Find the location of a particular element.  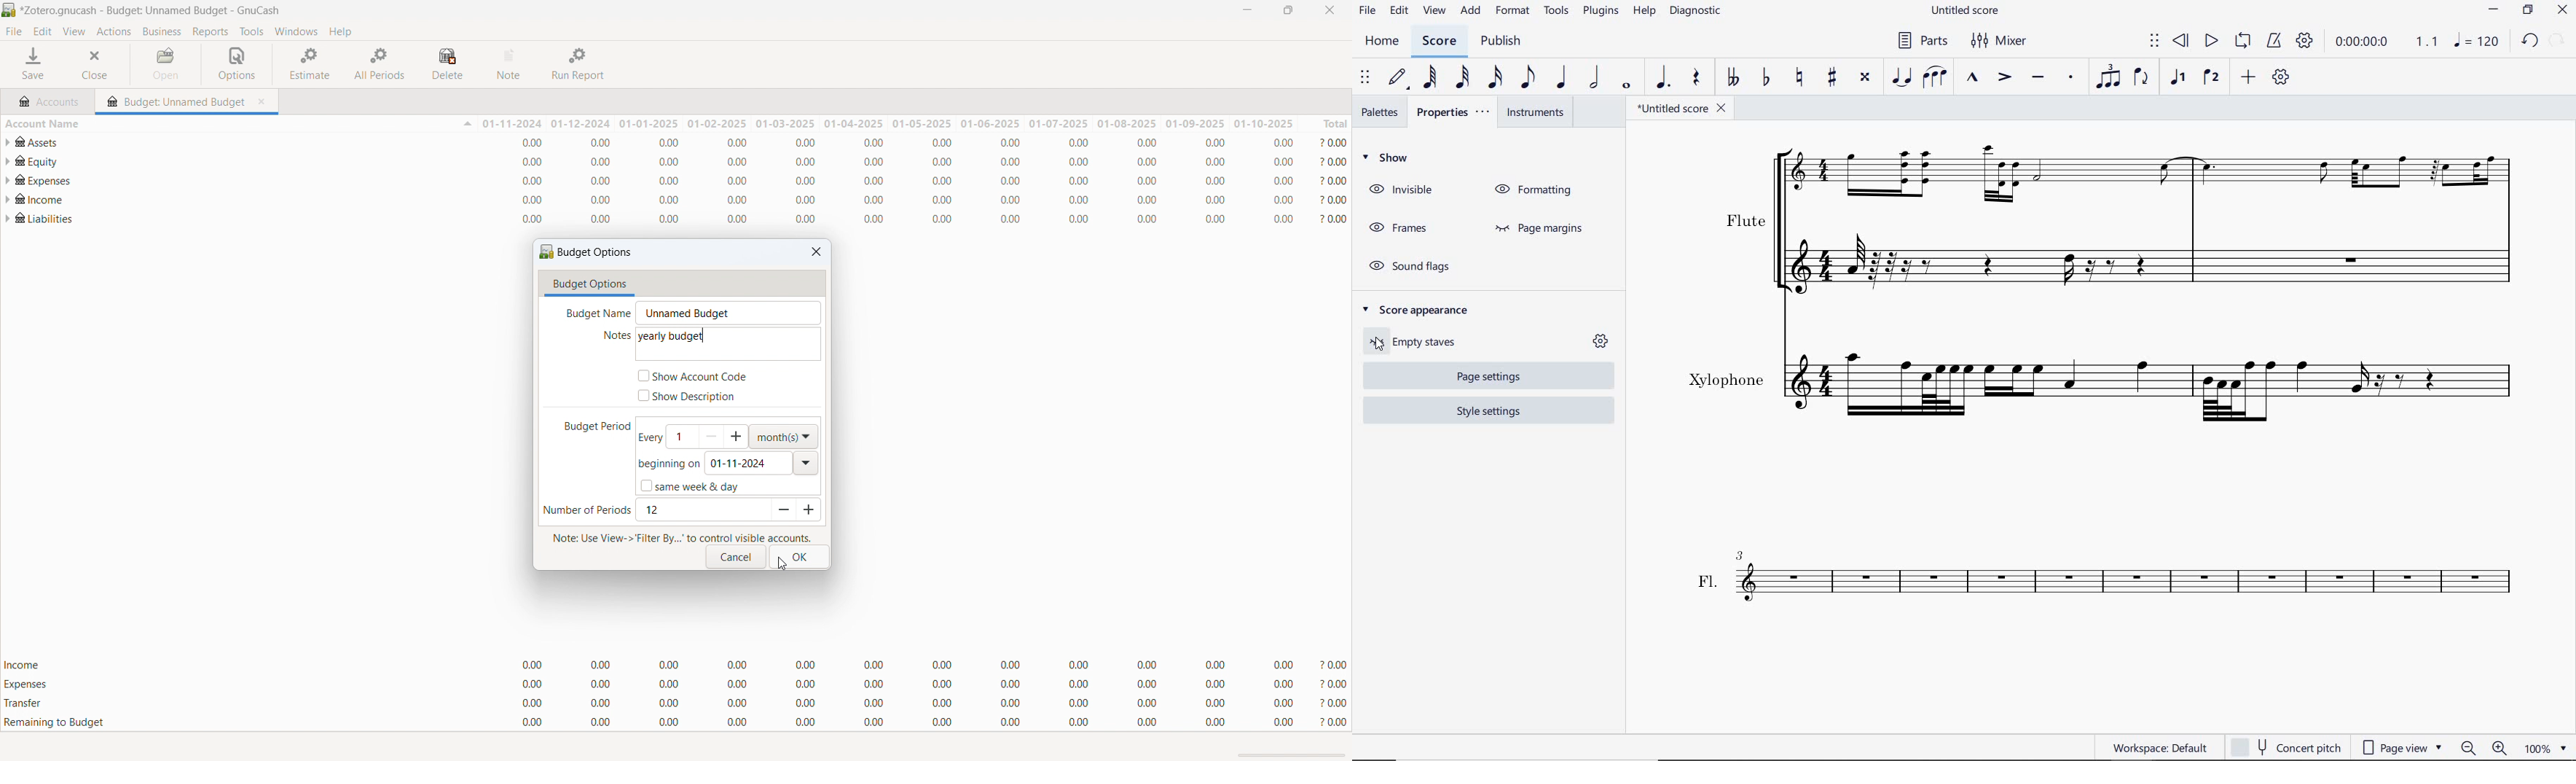

SELECT TO MOVE is located at coordinates (2155, 41).